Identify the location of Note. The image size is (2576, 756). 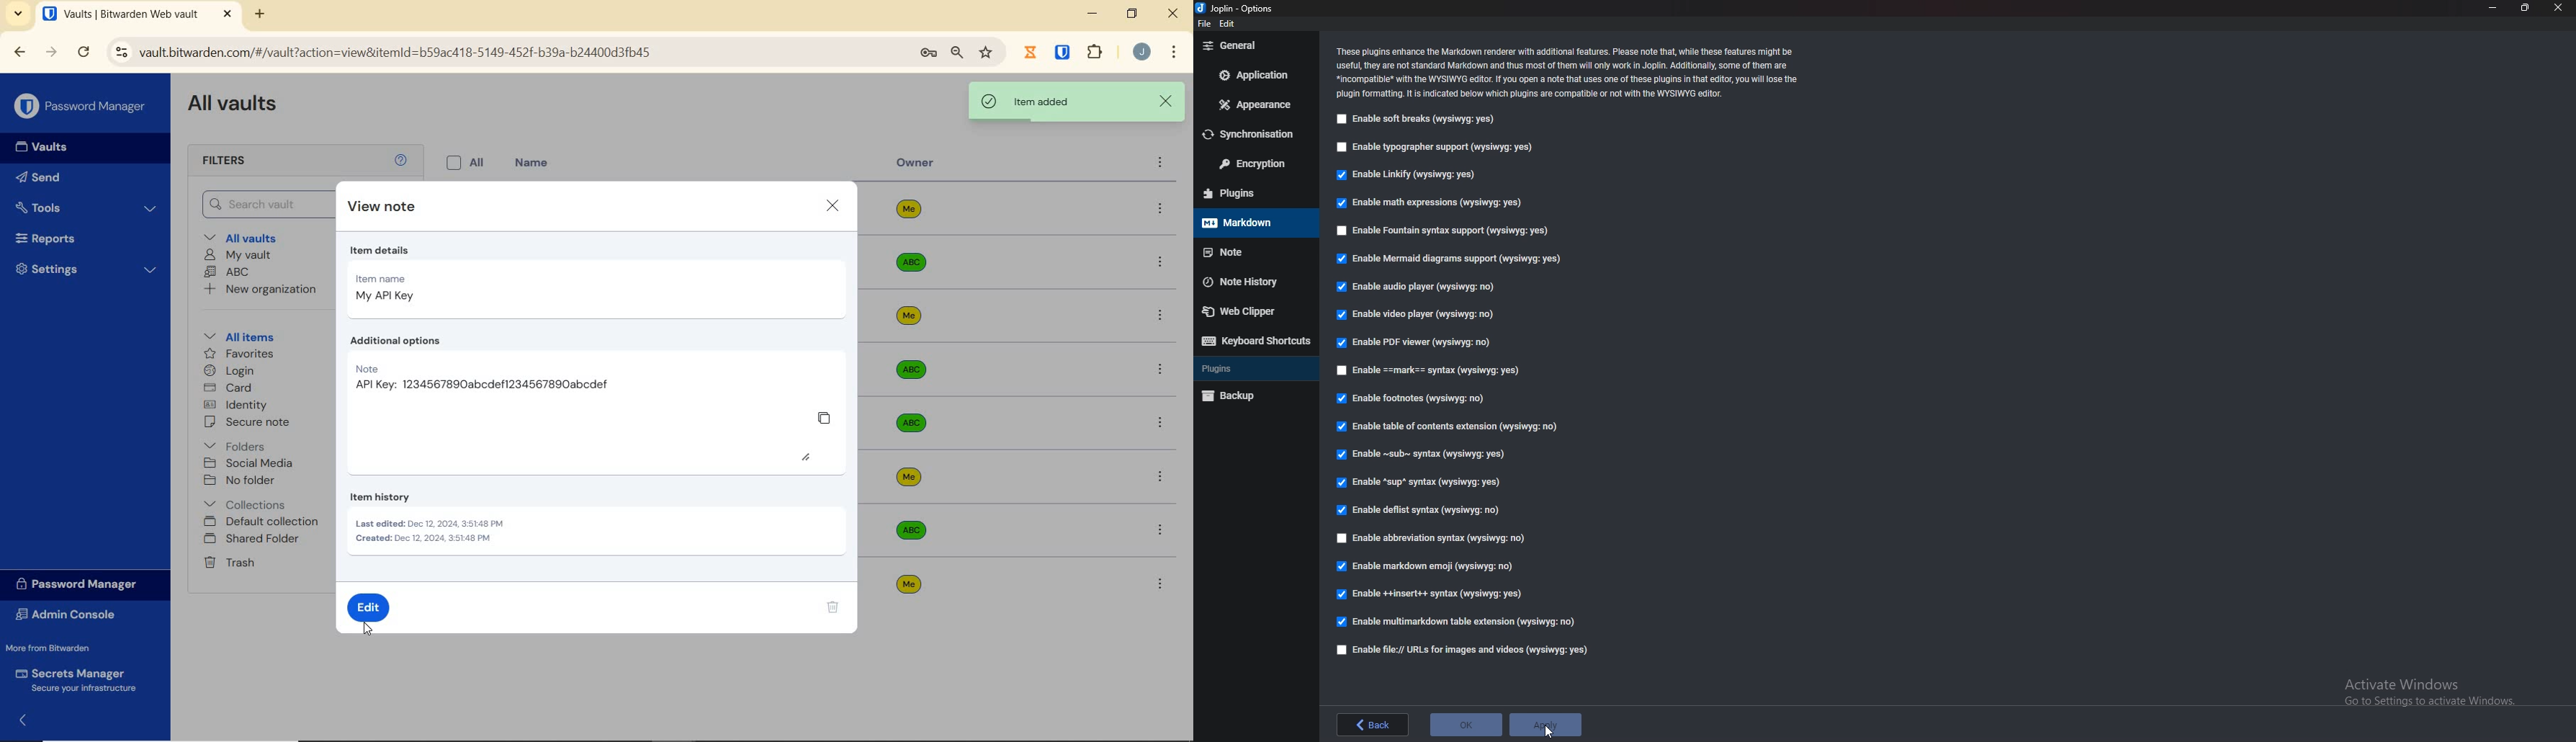
(484, 377).